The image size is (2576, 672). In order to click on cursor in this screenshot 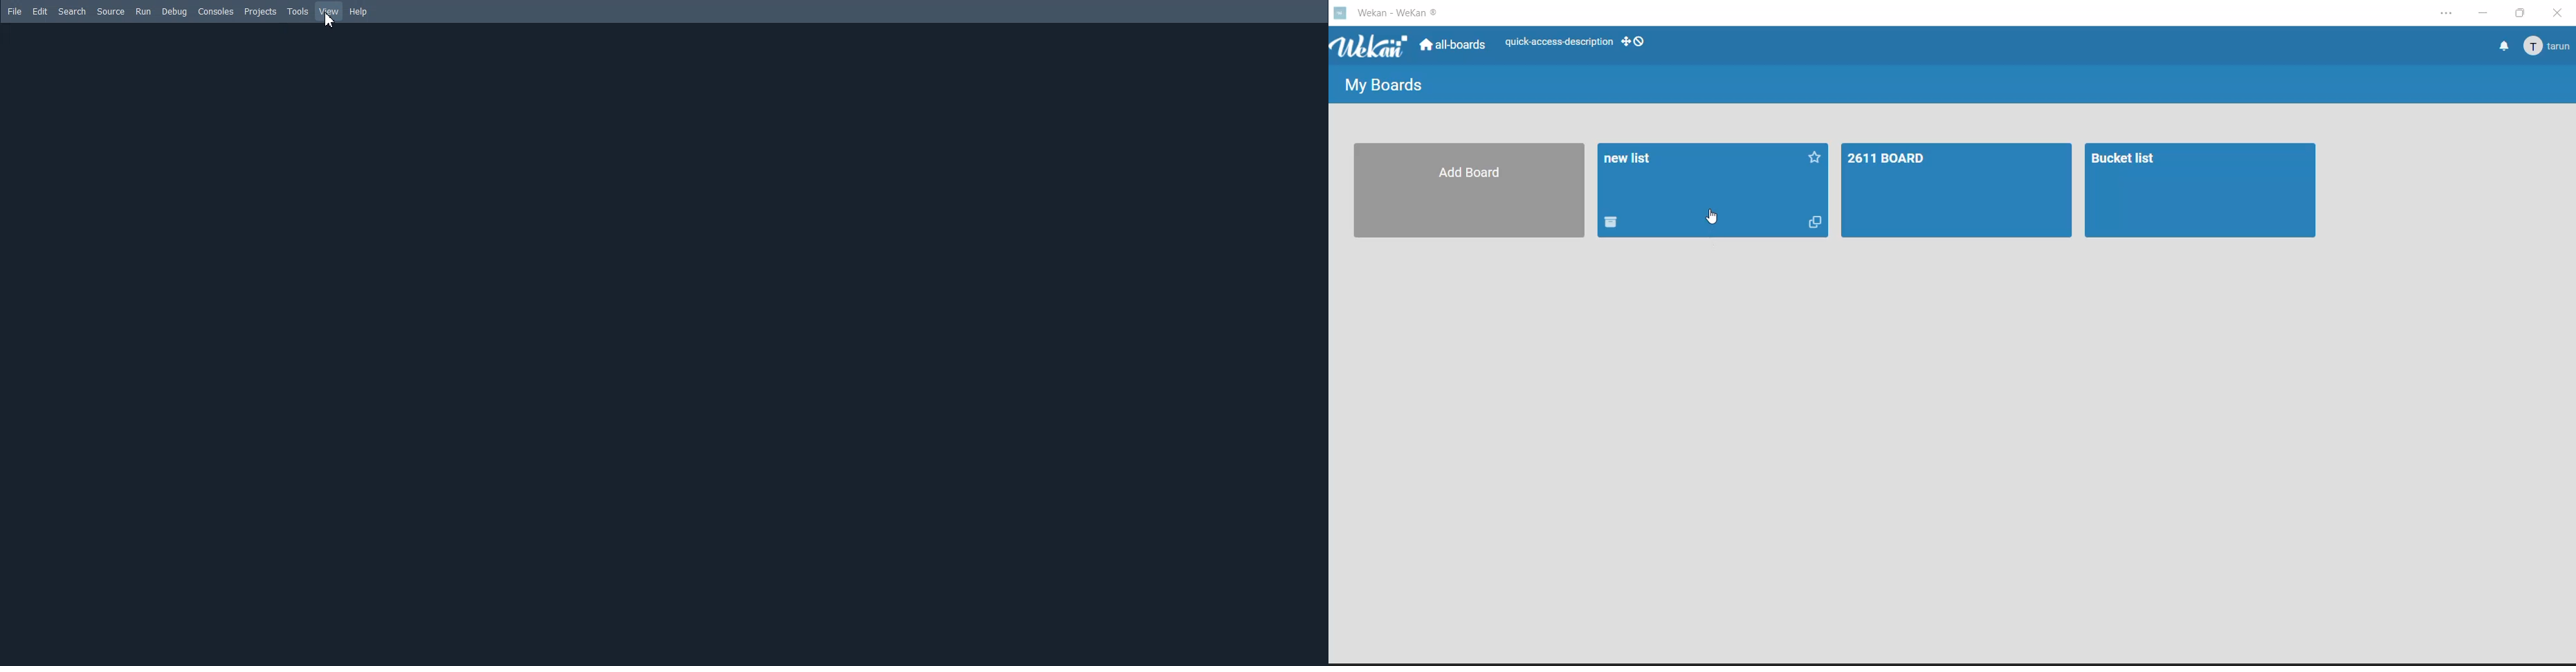, I will do `click(331, 21)`.